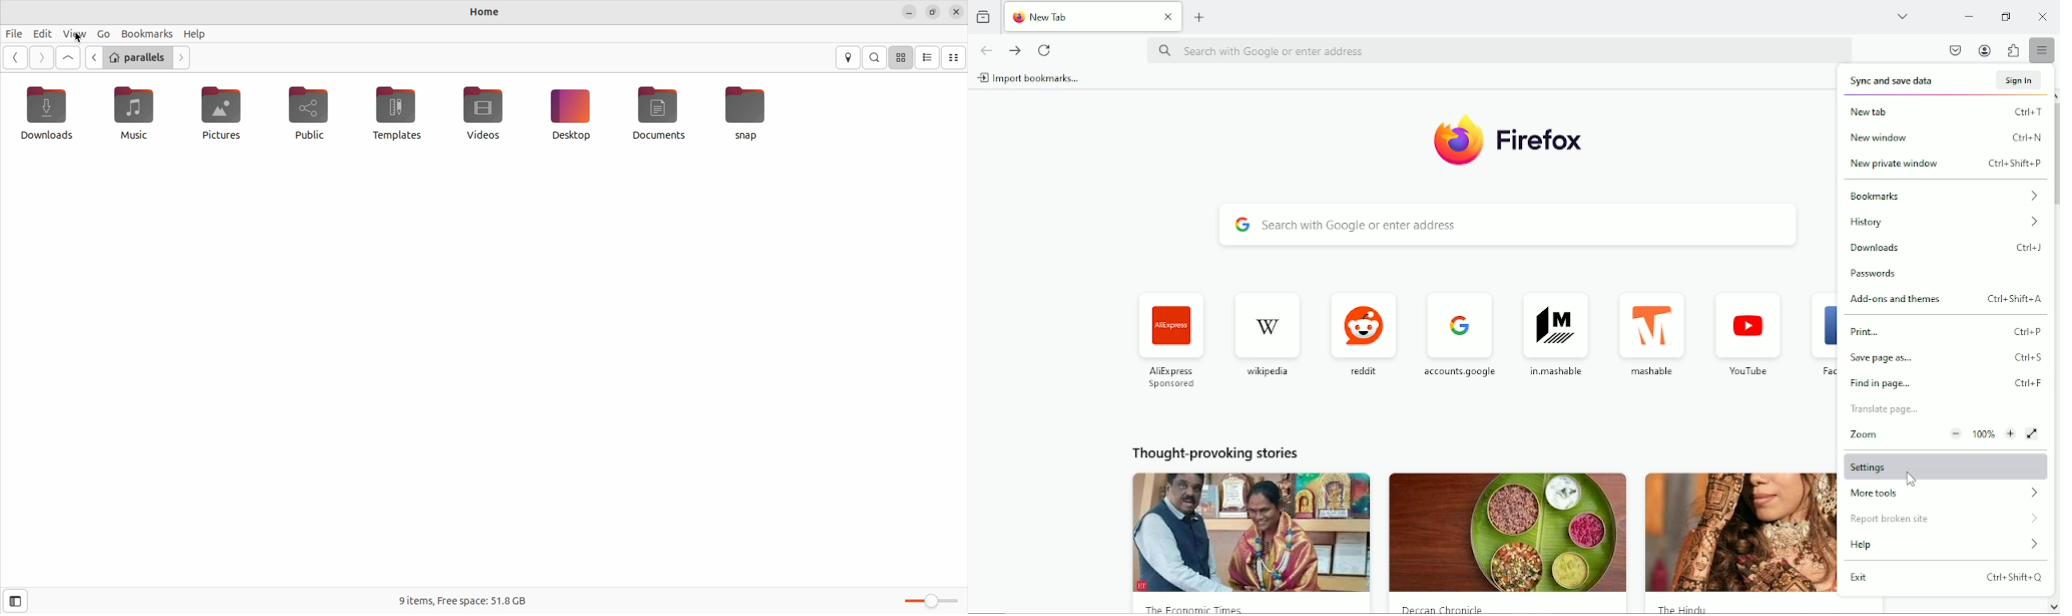 The width and height of the screenshot is (2072, 616). What do you see at coordinates (1446, 607) in the screenshot?
I see `deccan chronicle` at bounding box center [1446, 607].